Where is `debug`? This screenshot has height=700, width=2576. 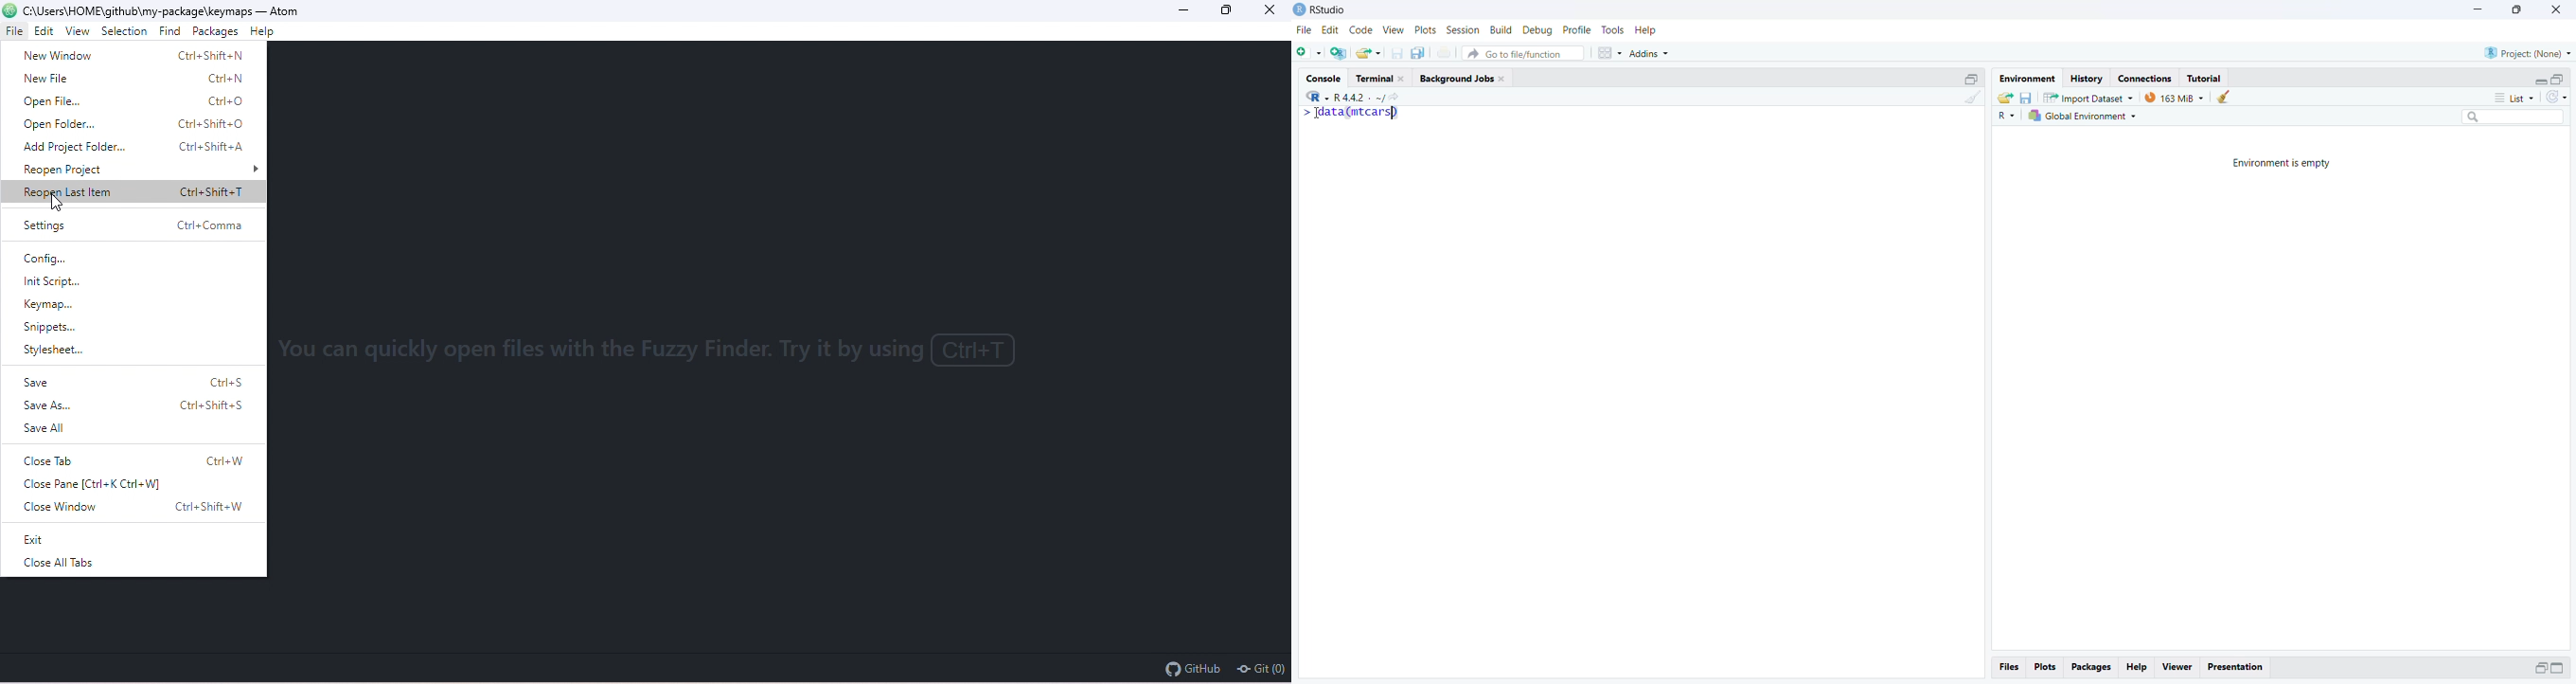
debug is located at coordinates (1537, 30).